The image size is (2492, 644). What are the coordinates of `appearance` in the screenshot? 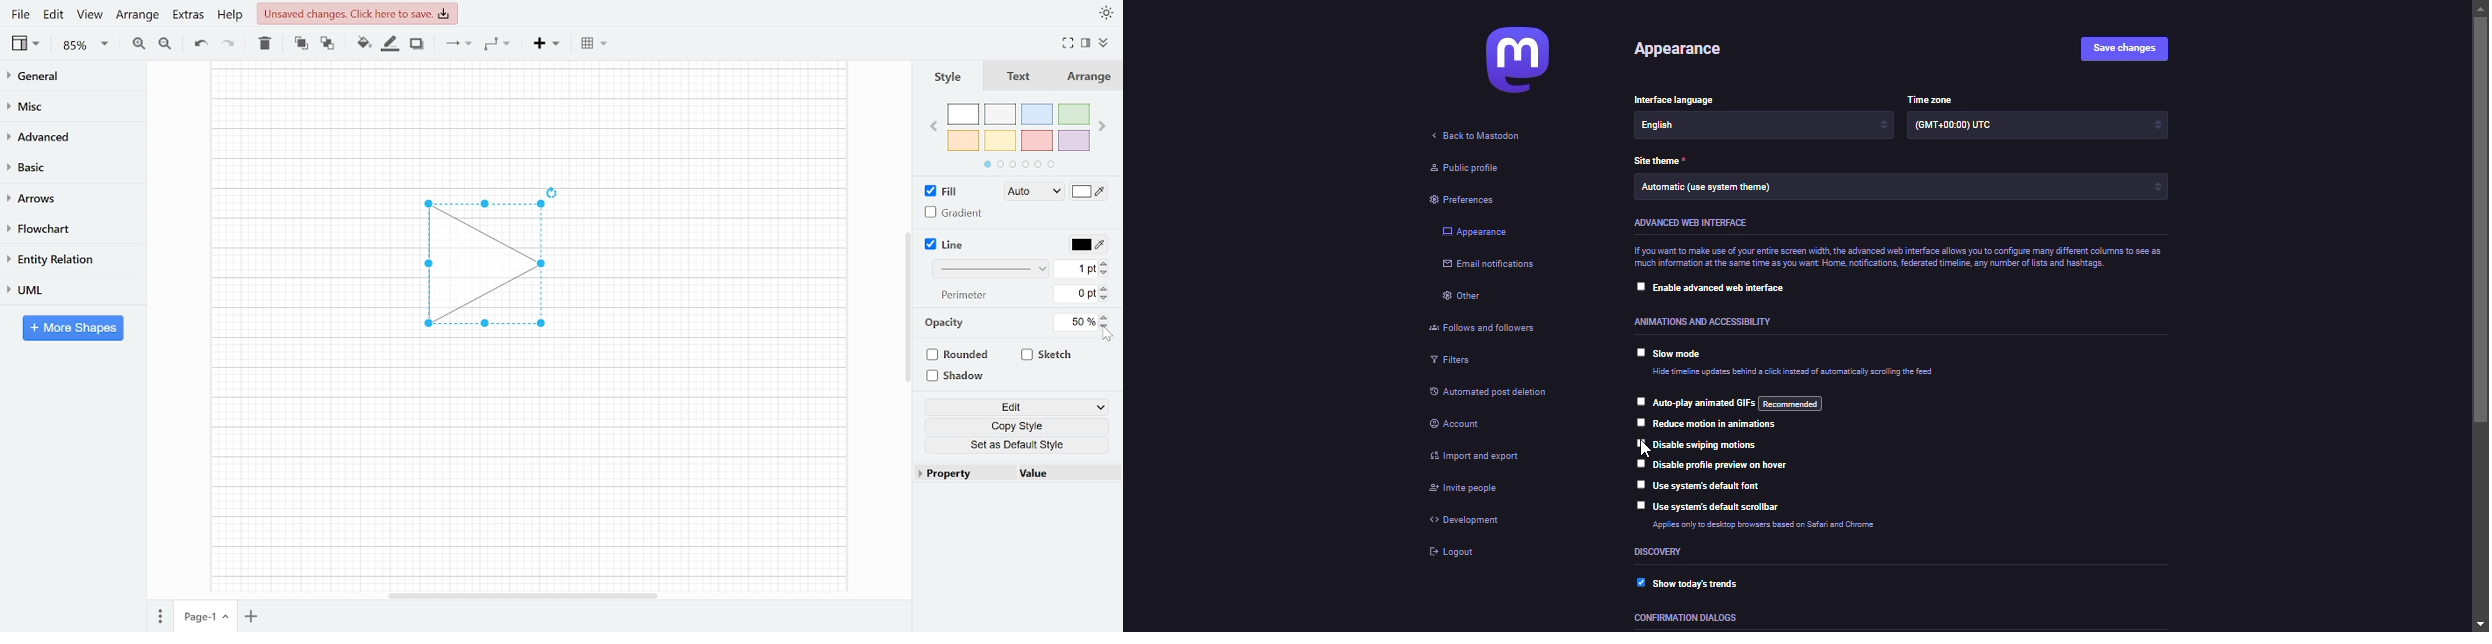 It's located at (1475, 231).